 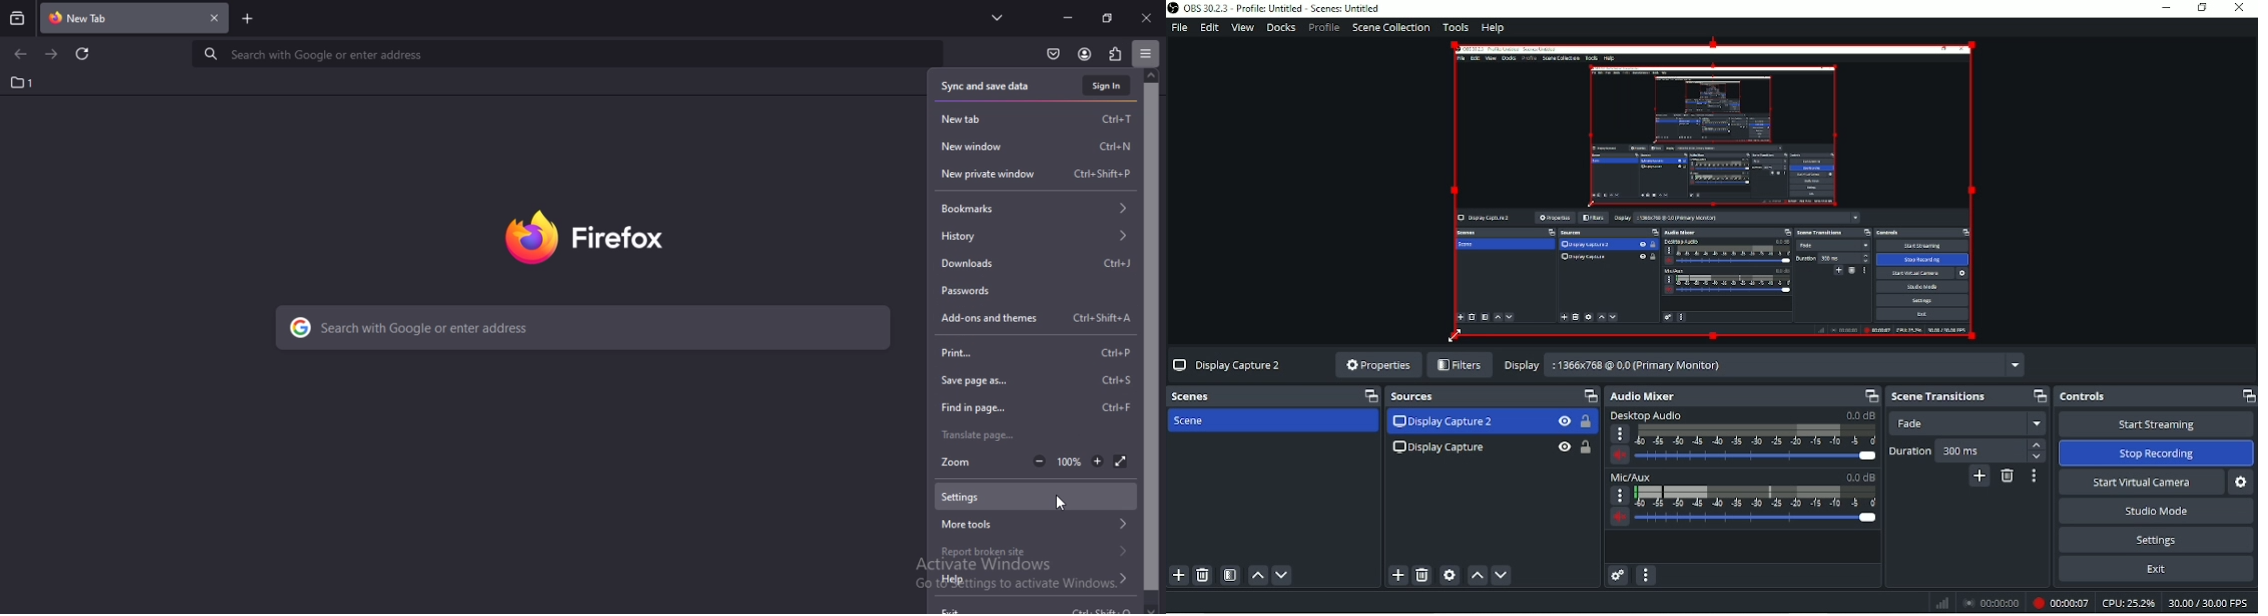 I want to click on Filters, so click(x=1460, y=364).